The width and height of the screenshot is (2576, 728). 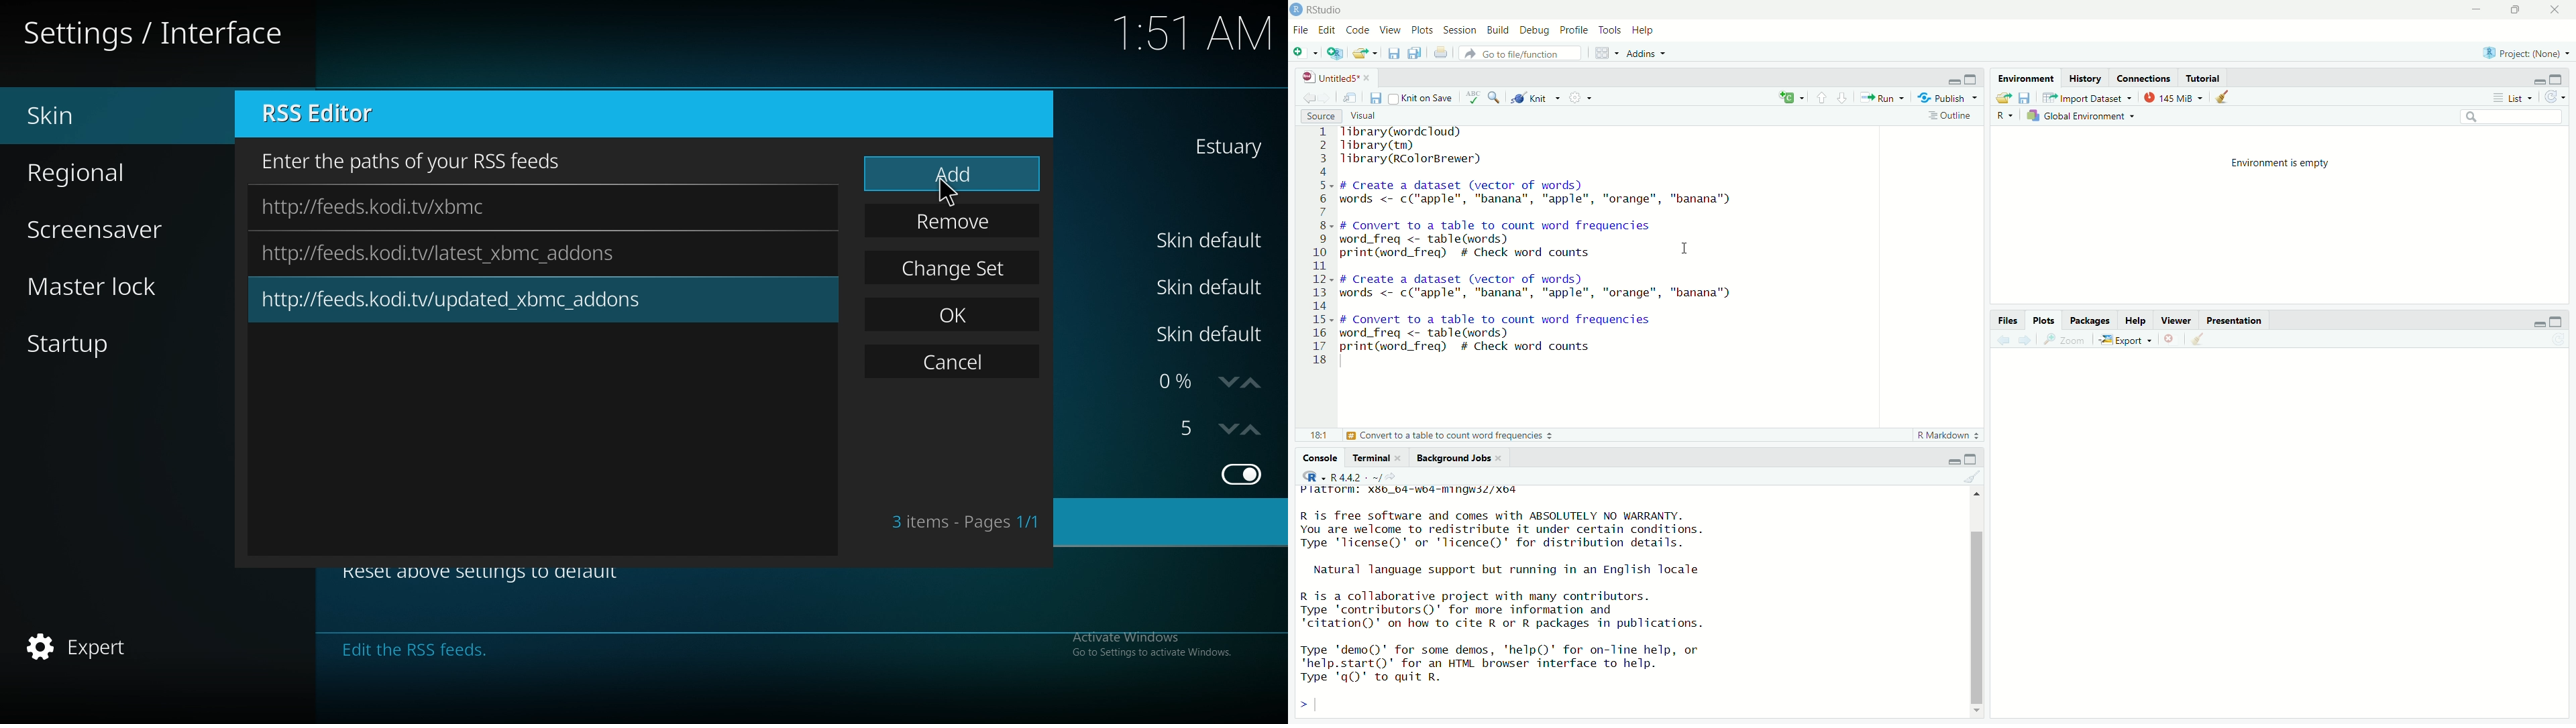 I want to click on Minimize, so click(x=2473, y=10).